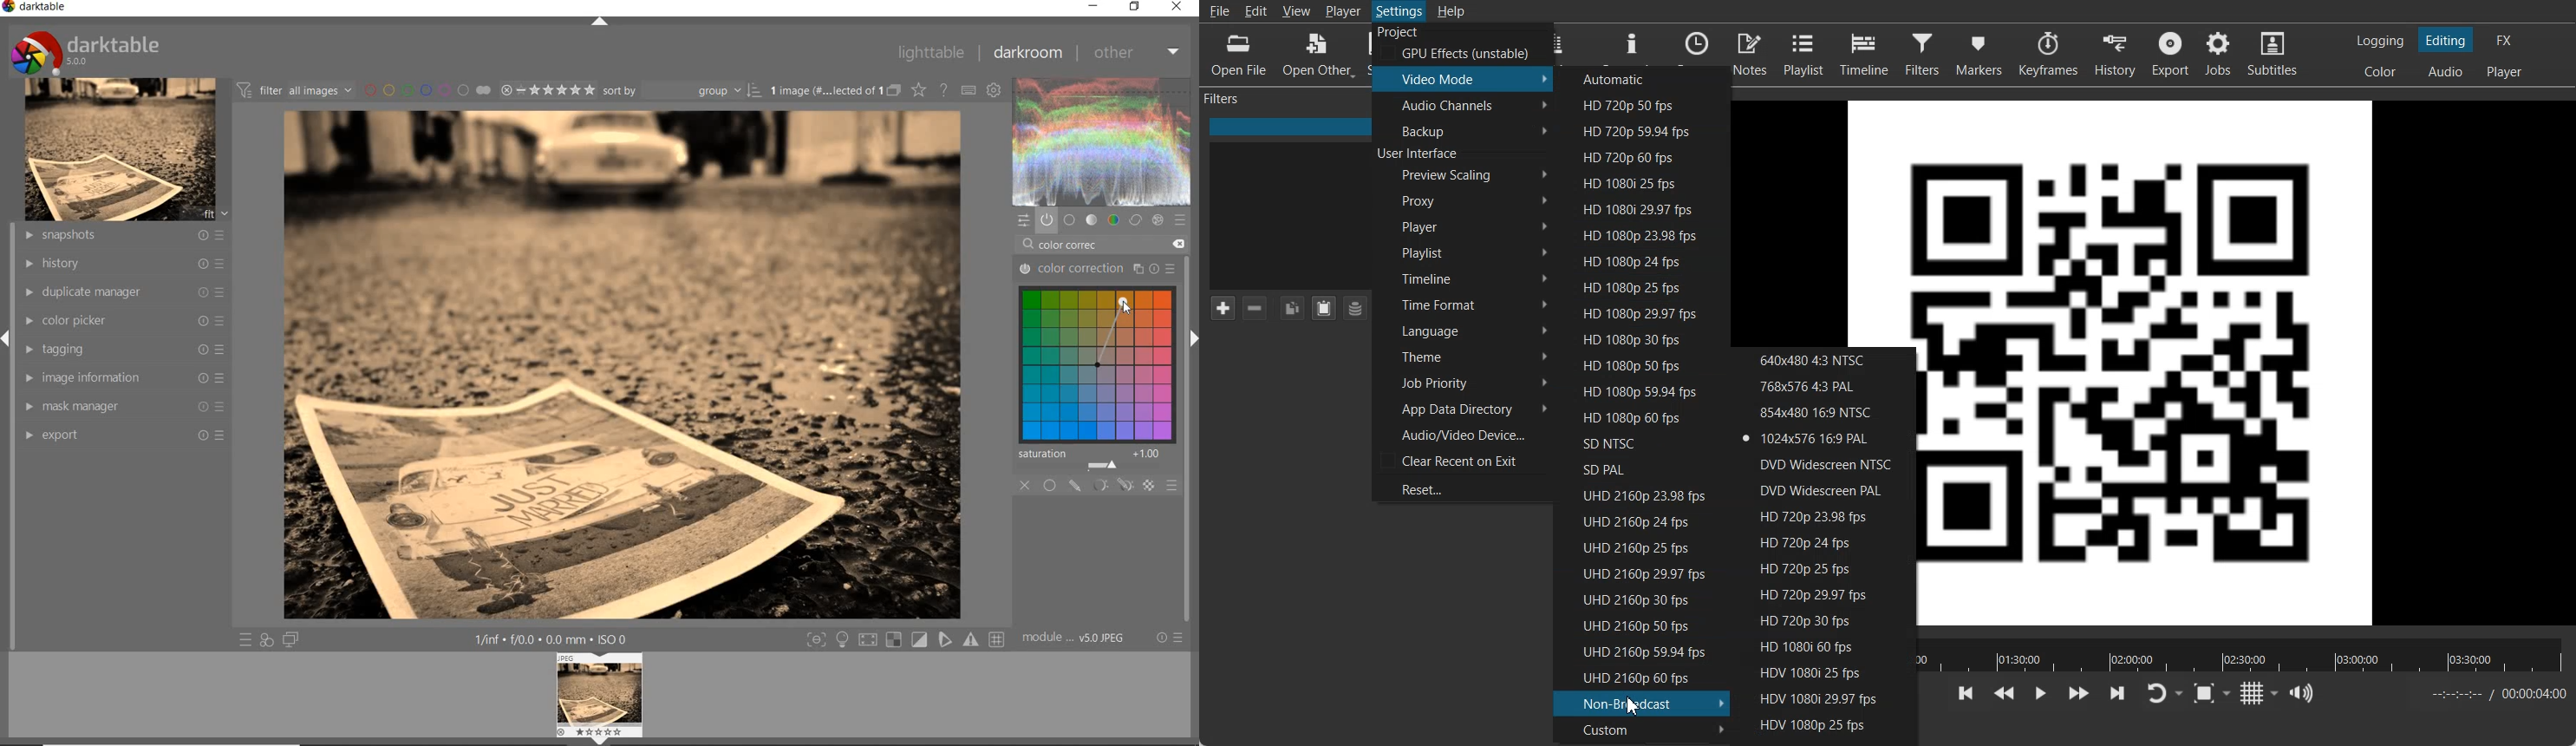  I want to click on filter images , so click(295, 89).